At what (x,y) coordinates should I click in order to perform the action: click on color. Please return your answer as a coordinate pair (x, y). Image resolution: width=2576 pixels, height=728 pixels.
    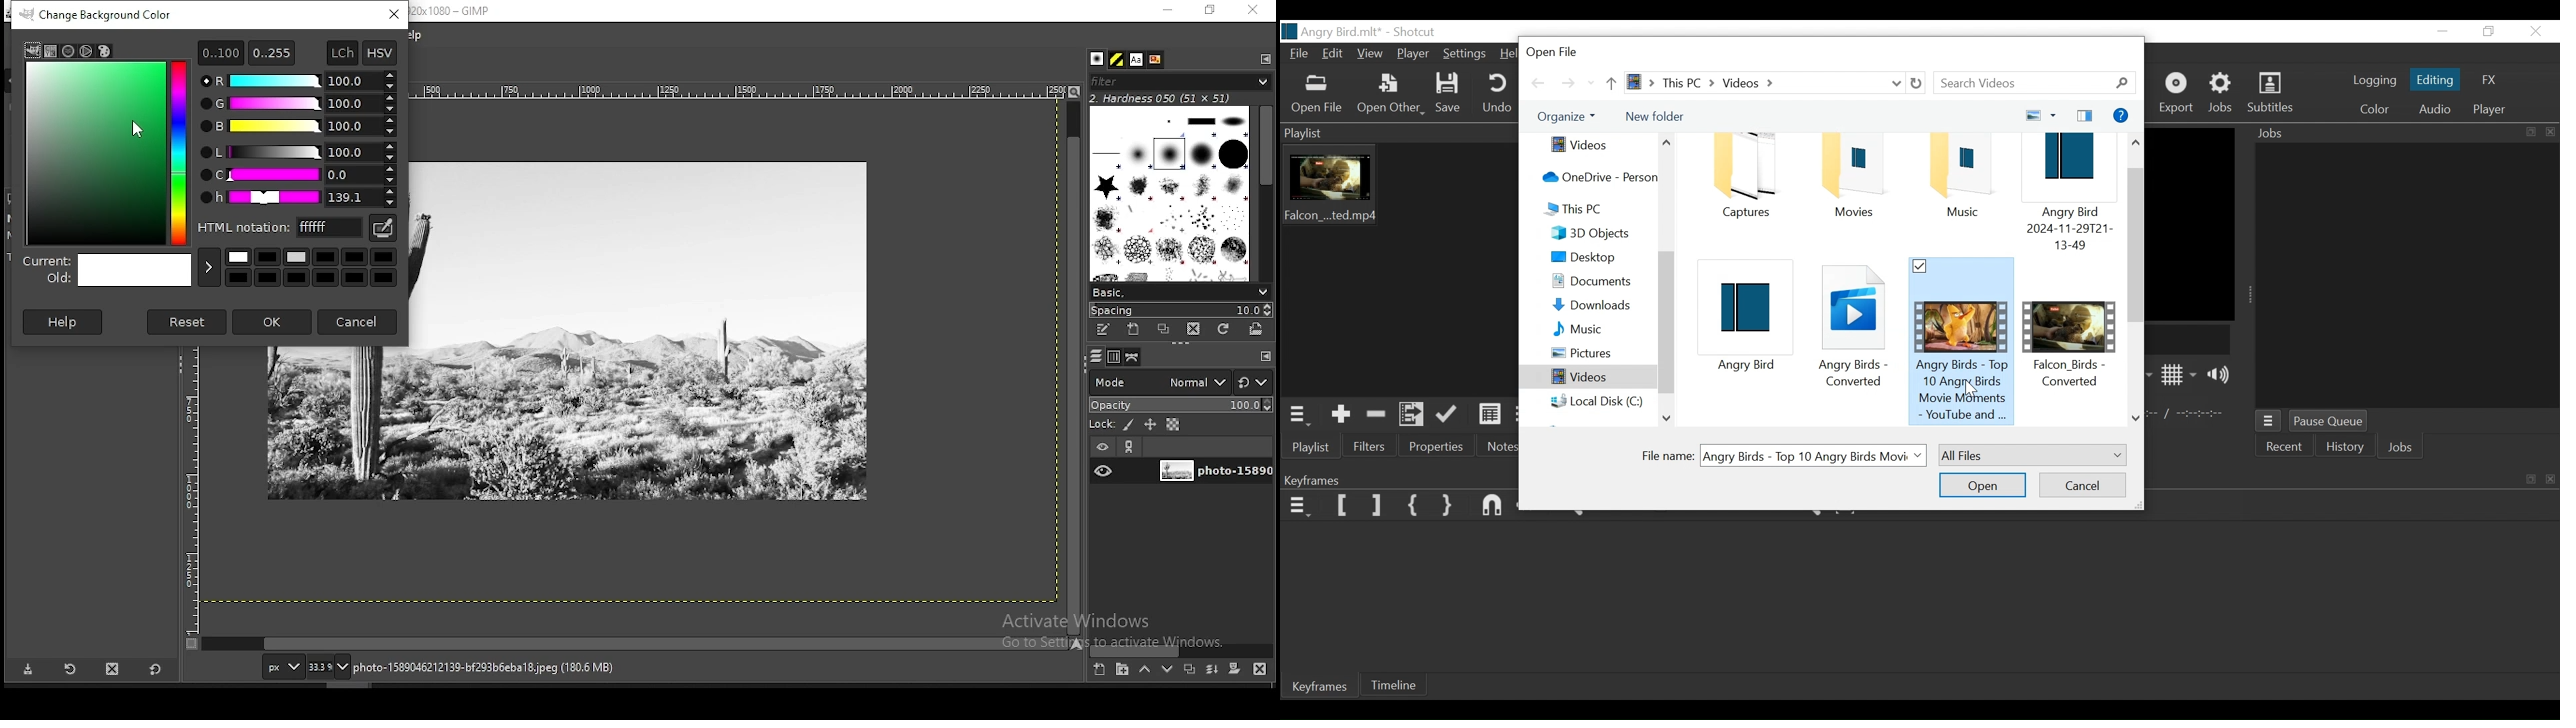
    Looking at the image, I should click on (314, 265).